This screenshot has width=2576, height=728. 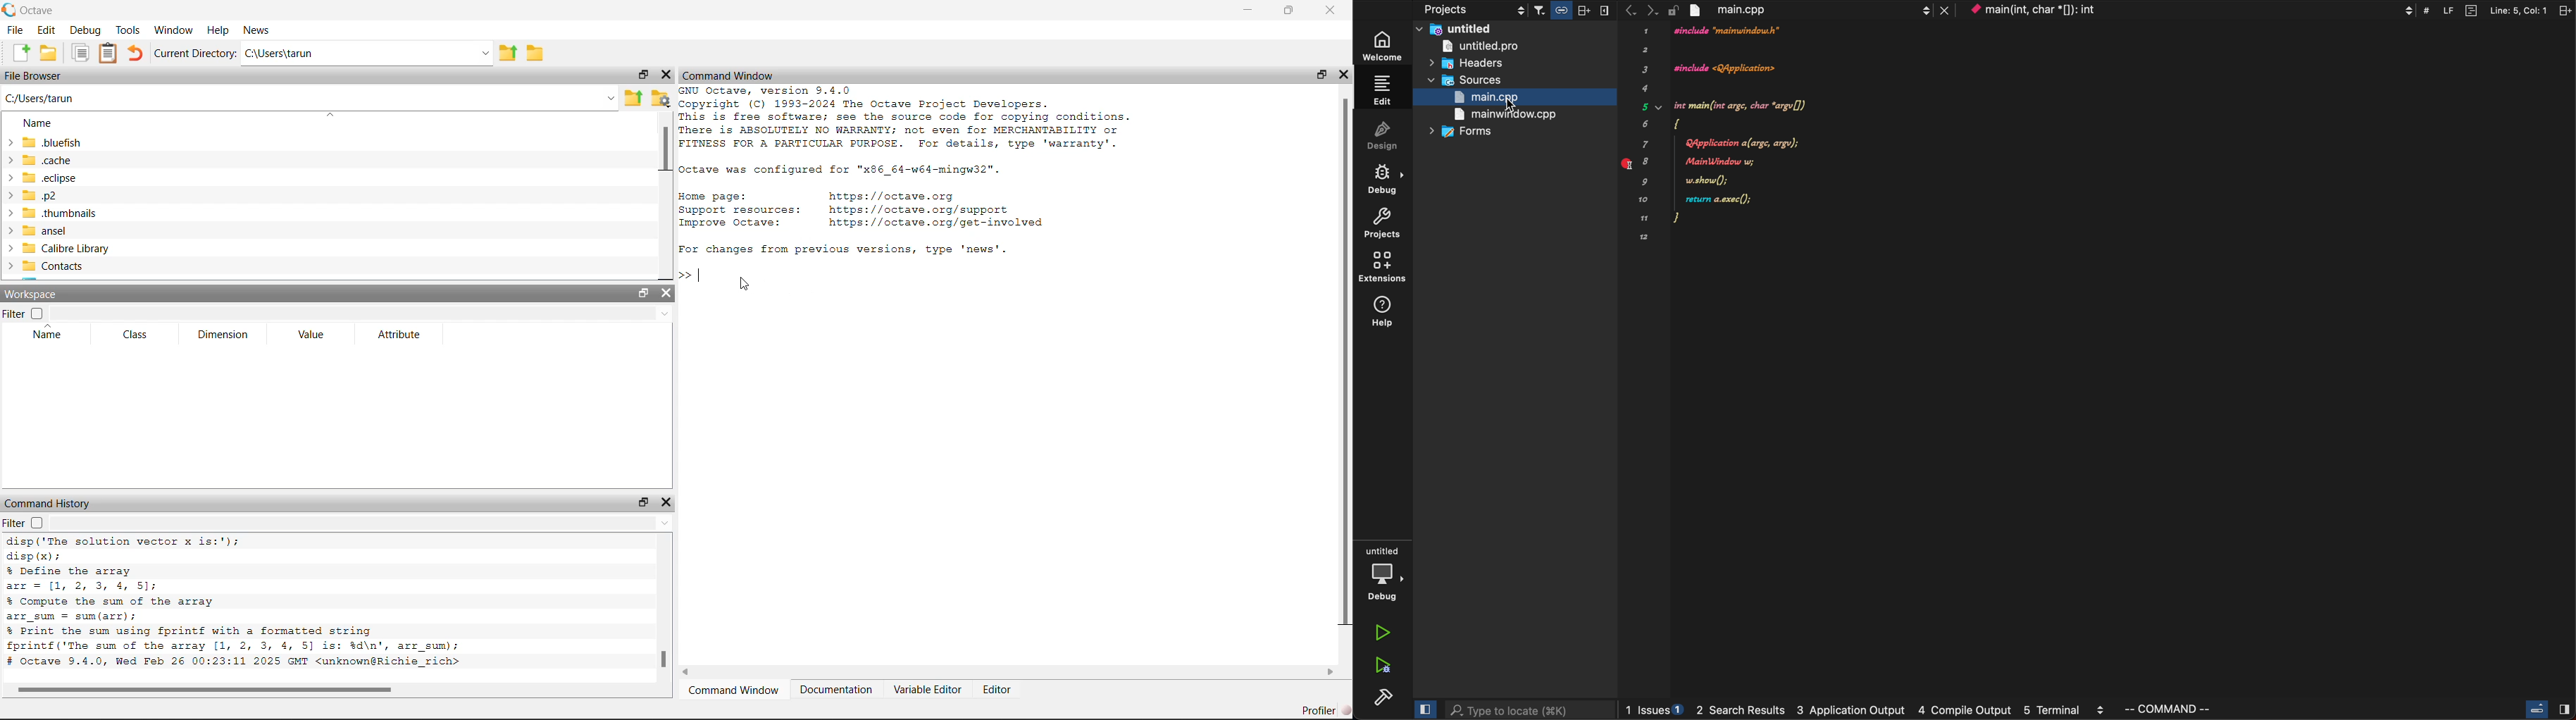 What do you see at coordinates (2191, 10) in the screenshot?
I see `context` at bounding box center [2191, 10].